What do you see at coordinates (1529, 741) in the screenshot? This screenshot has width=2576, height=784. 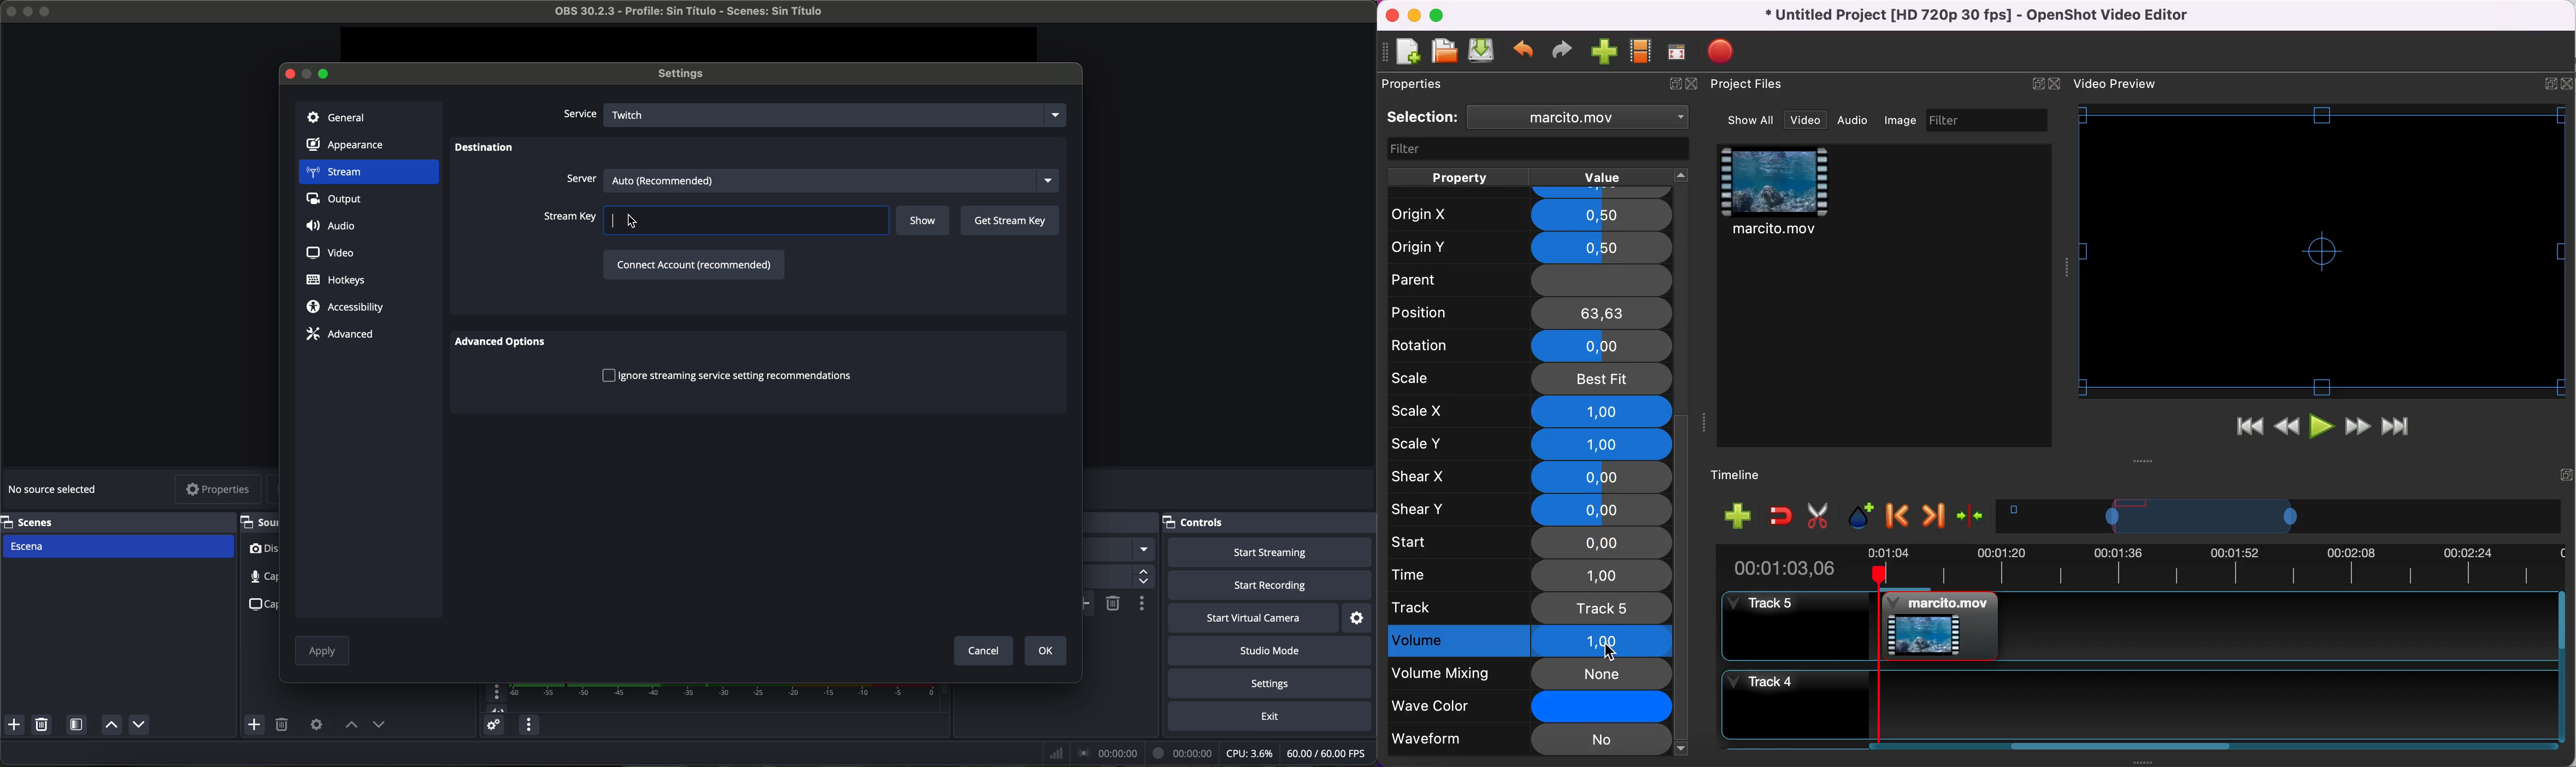 I see `wave form no` at bounding box center [1529, 741].